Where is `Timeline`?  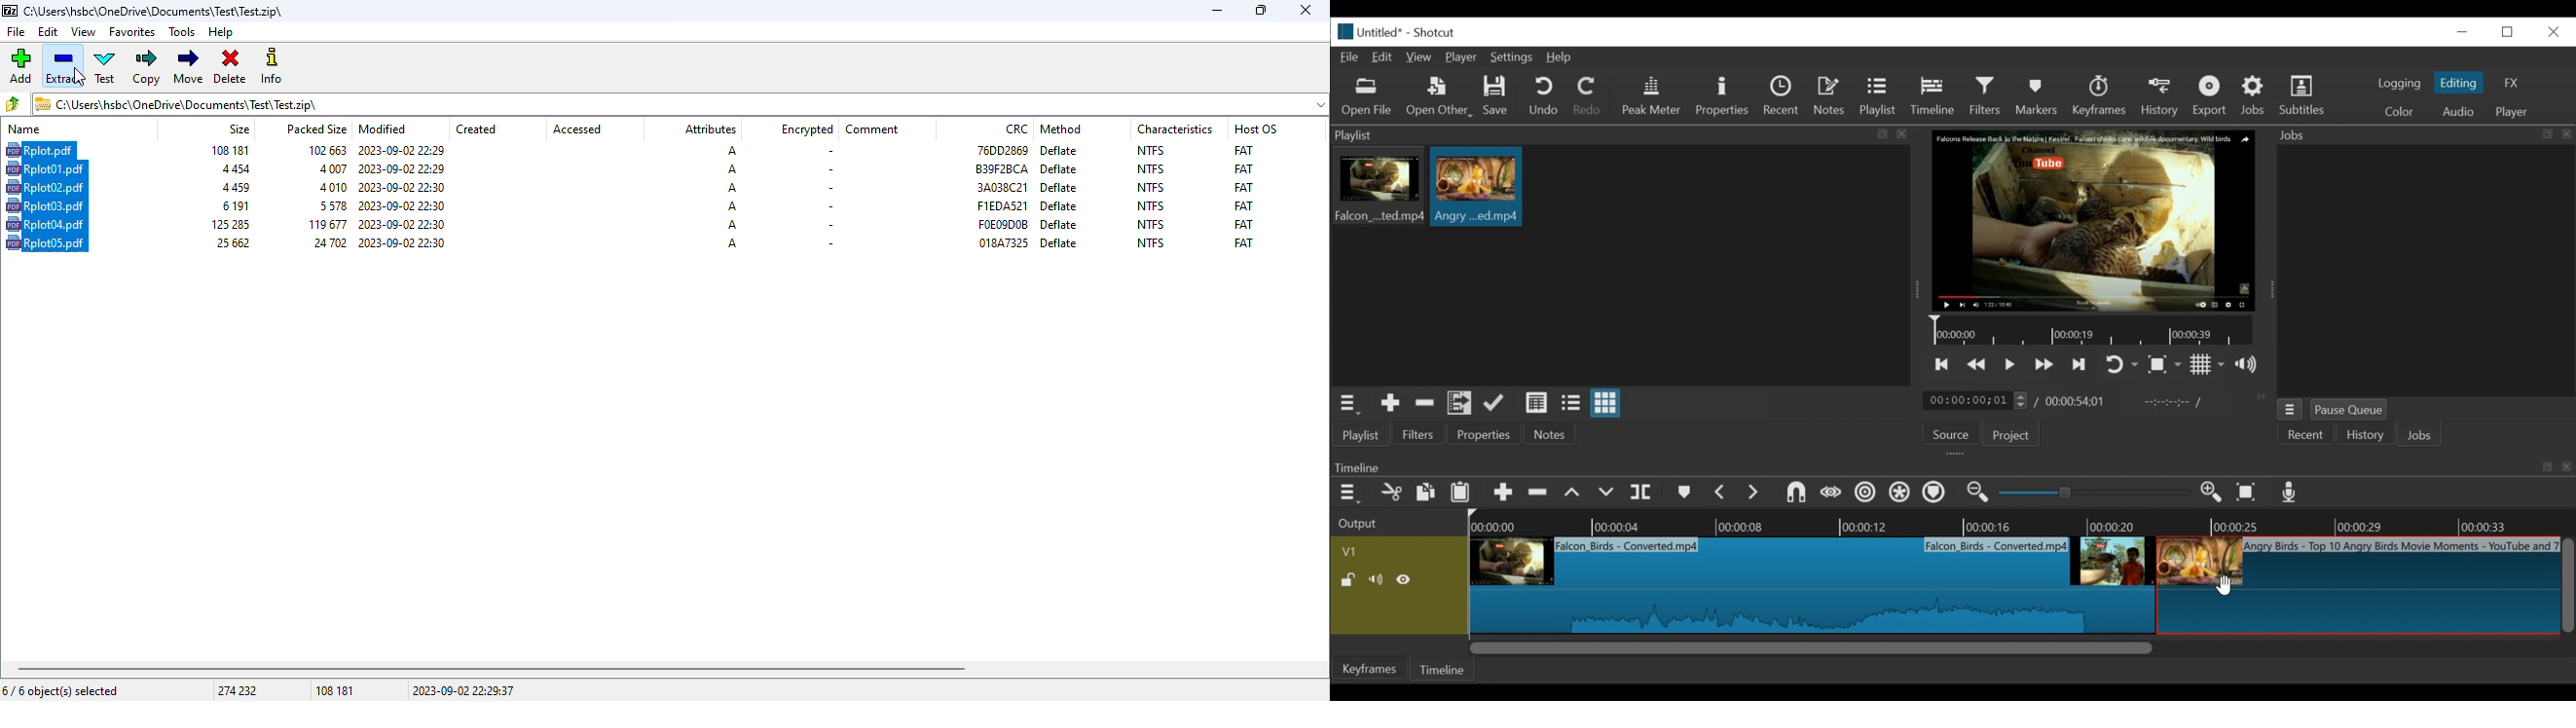 Timeline is located at coordinates (2022, 523).